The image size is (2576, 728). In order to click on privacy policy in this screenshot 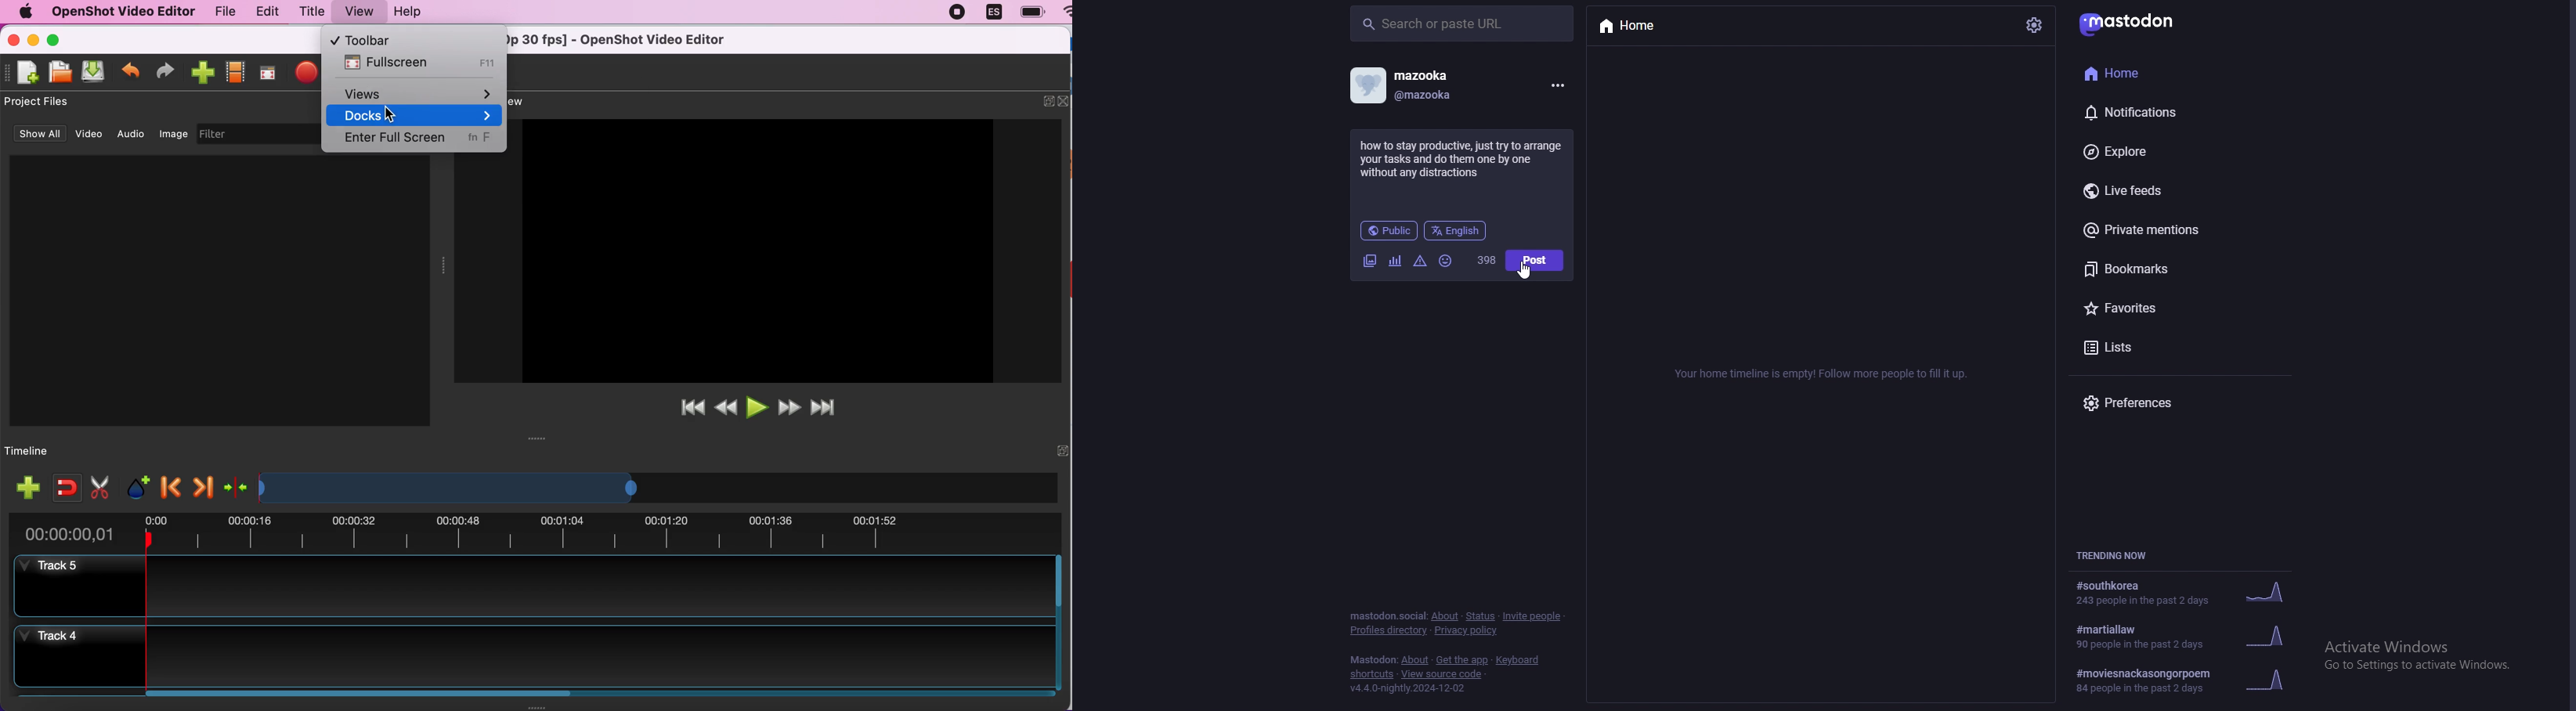, I will do `click(1469, 631)`.